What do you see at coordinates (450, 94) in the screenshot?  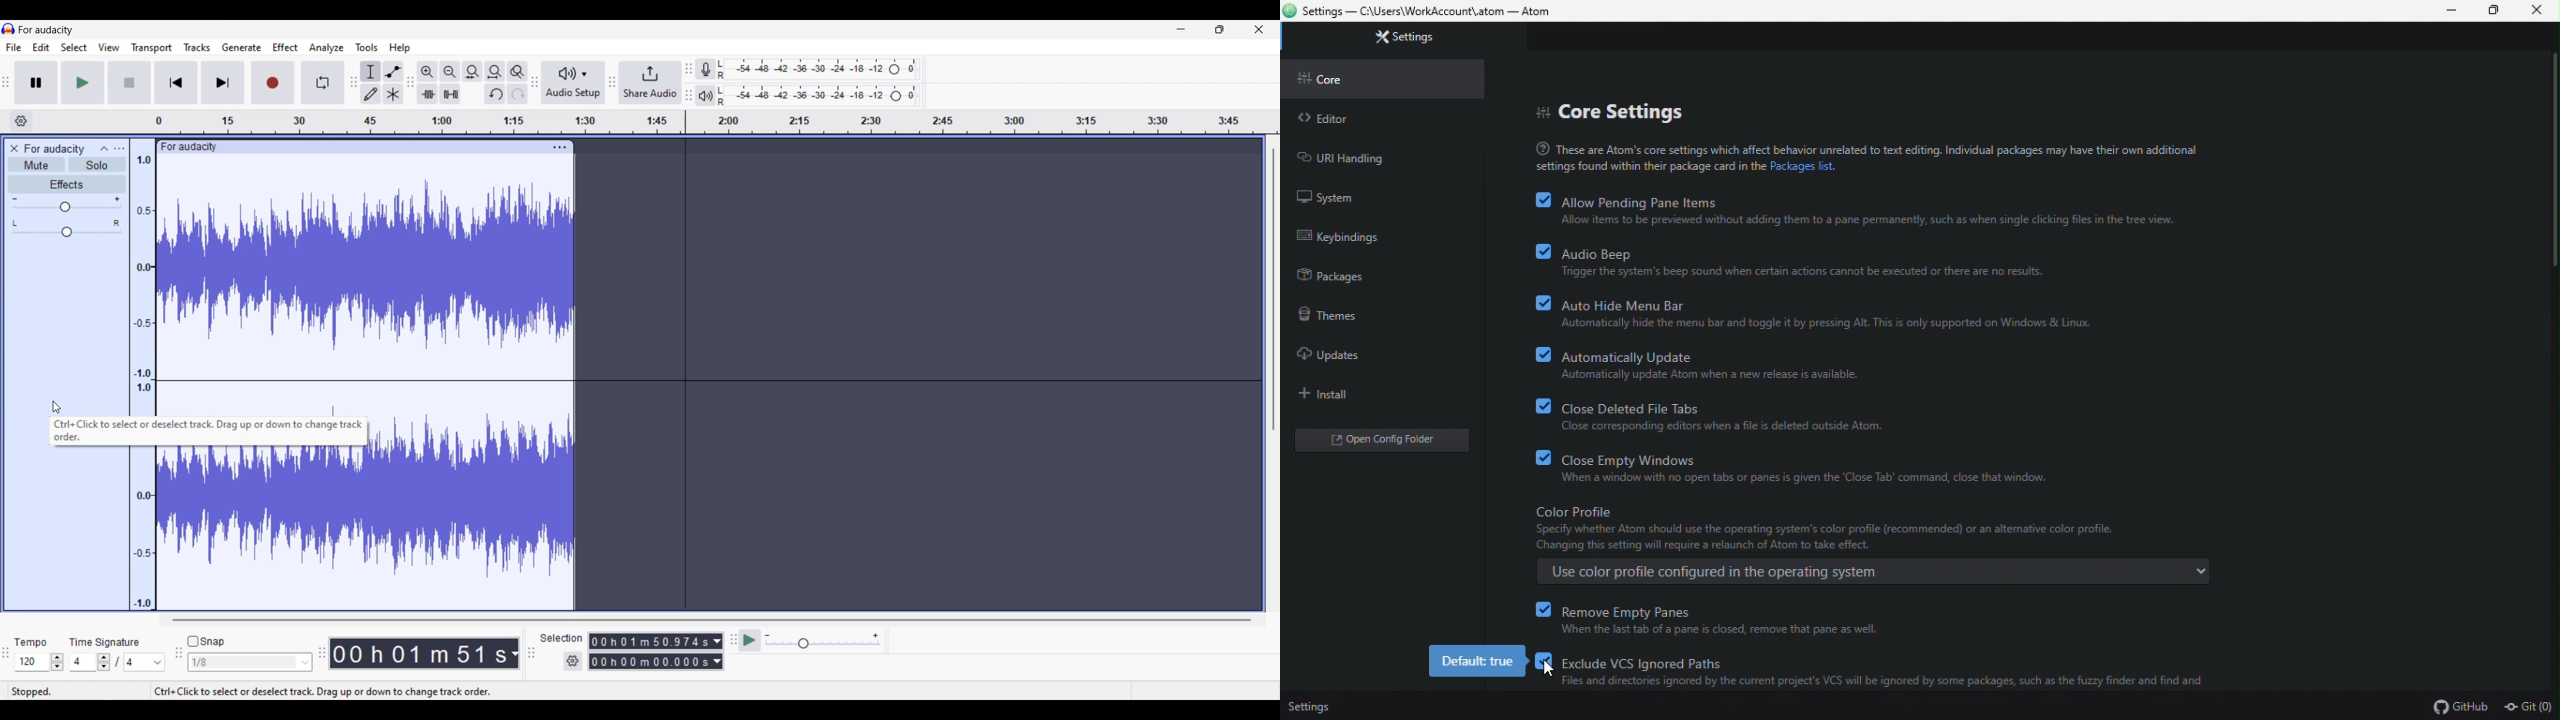 I see `Silence audio selection ` at bounding box center [450, 94].